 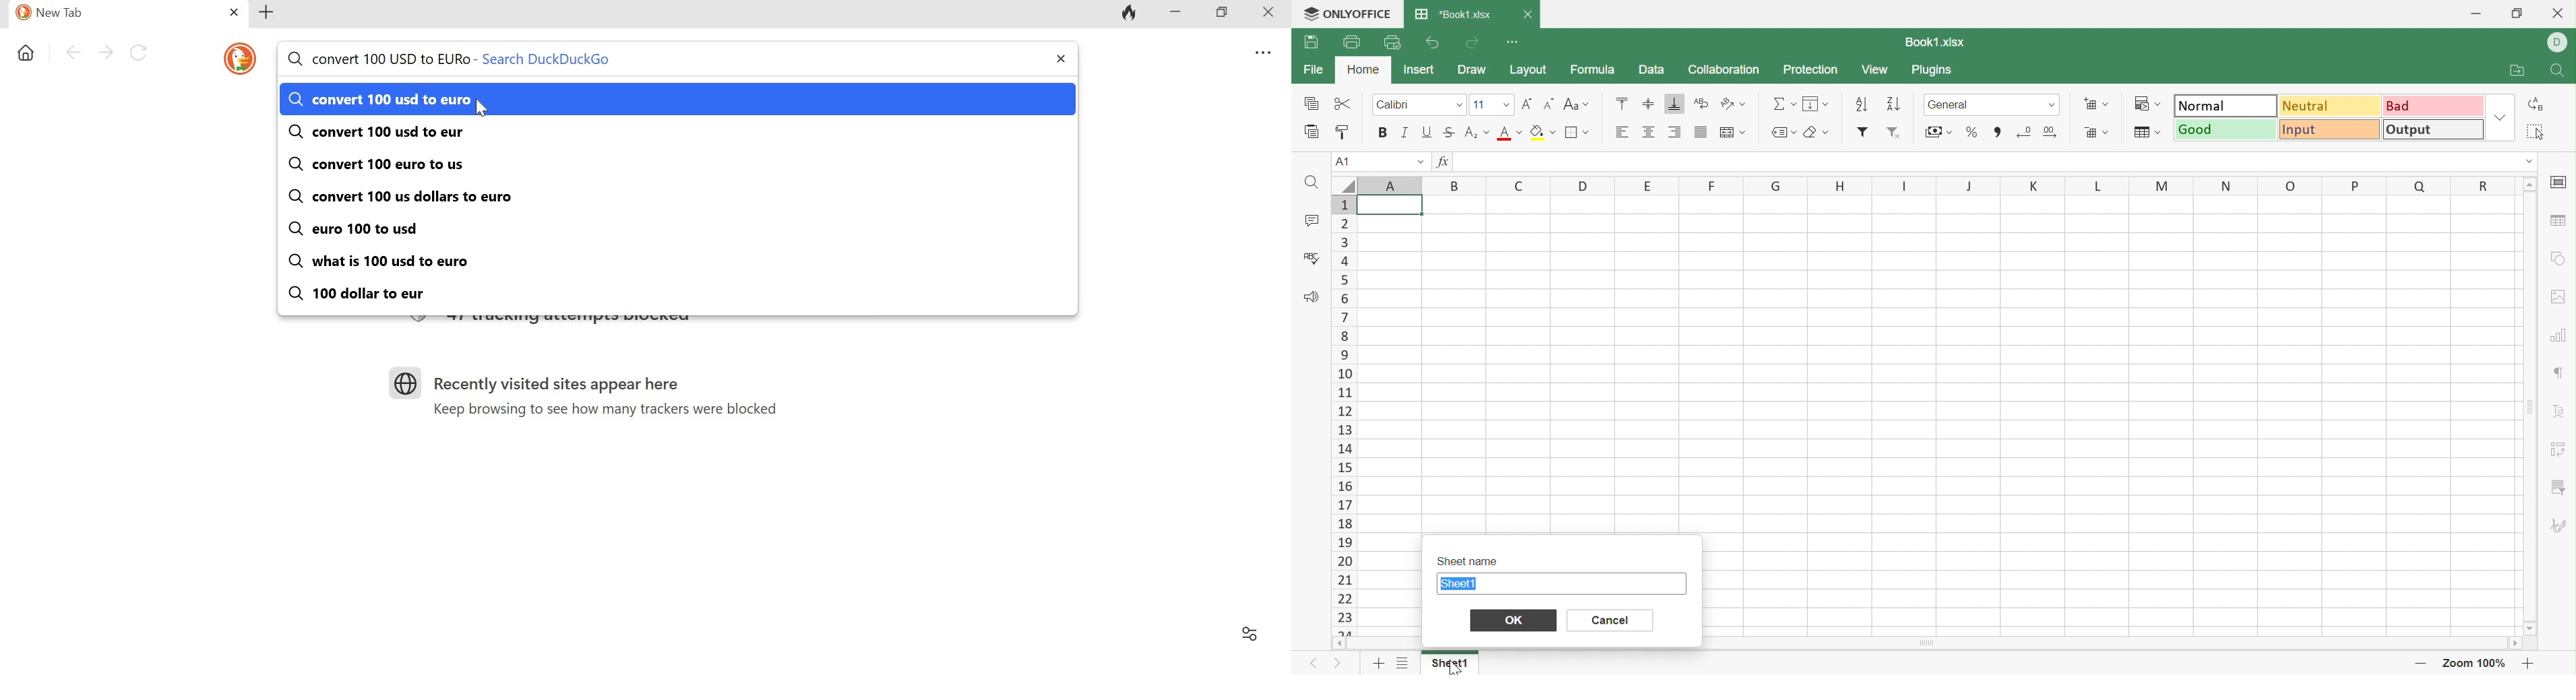 What do you see at coordinates (1509, 132) in the screenshot?
I see `Font color` at bounding box center [1509, 132].